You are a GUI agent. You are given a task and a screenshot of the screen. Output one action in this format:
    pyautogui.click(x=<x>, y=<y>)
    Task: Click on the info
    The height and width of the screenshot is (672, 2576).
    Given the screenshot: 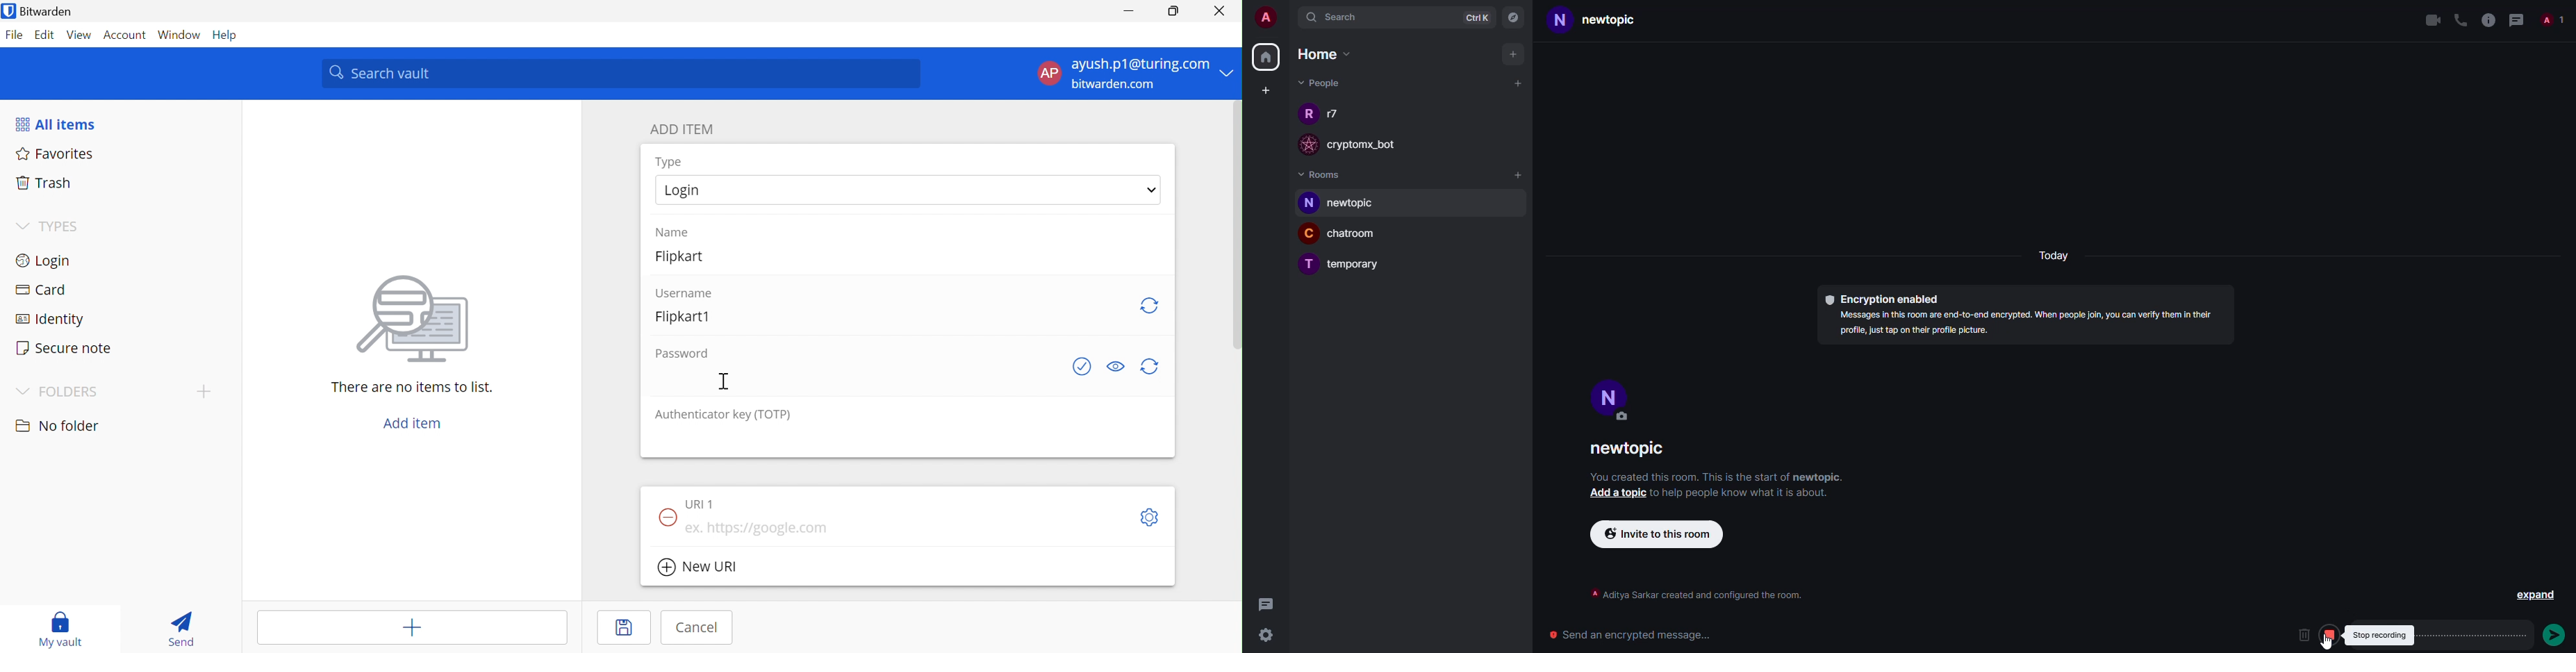 What is the action you would take?
    pyautogui.click(x=1690, y=595)
    